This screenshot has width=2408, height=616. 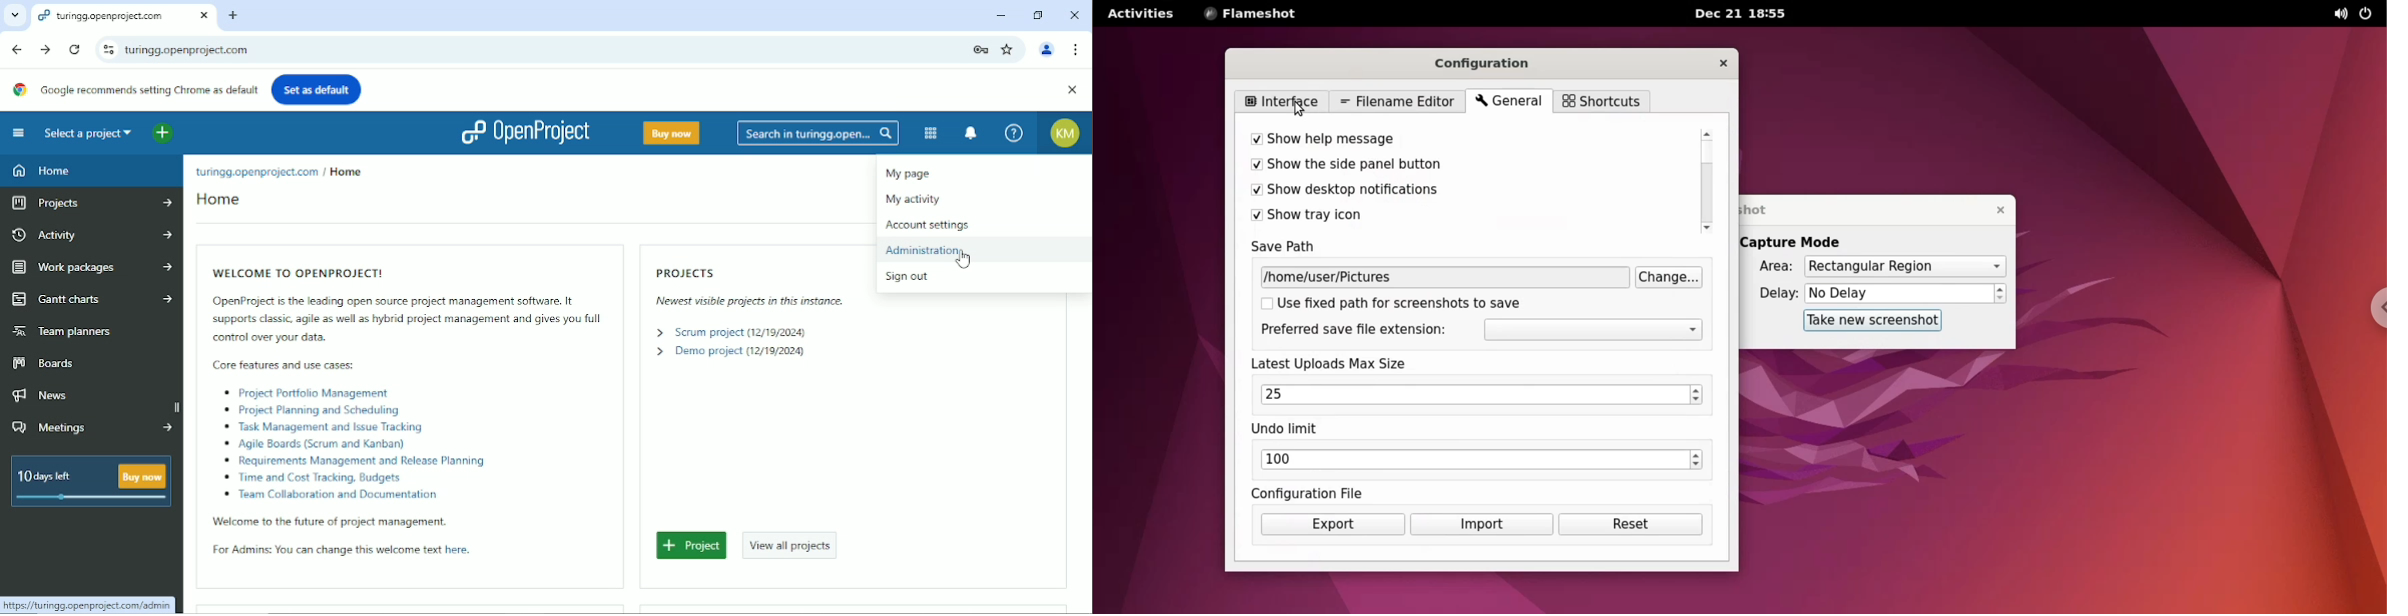 What do you see at coordinates (329, 522) in the screenshot?
I see `‘Welcome to the future of project management.` at bounding box center [329, 522].